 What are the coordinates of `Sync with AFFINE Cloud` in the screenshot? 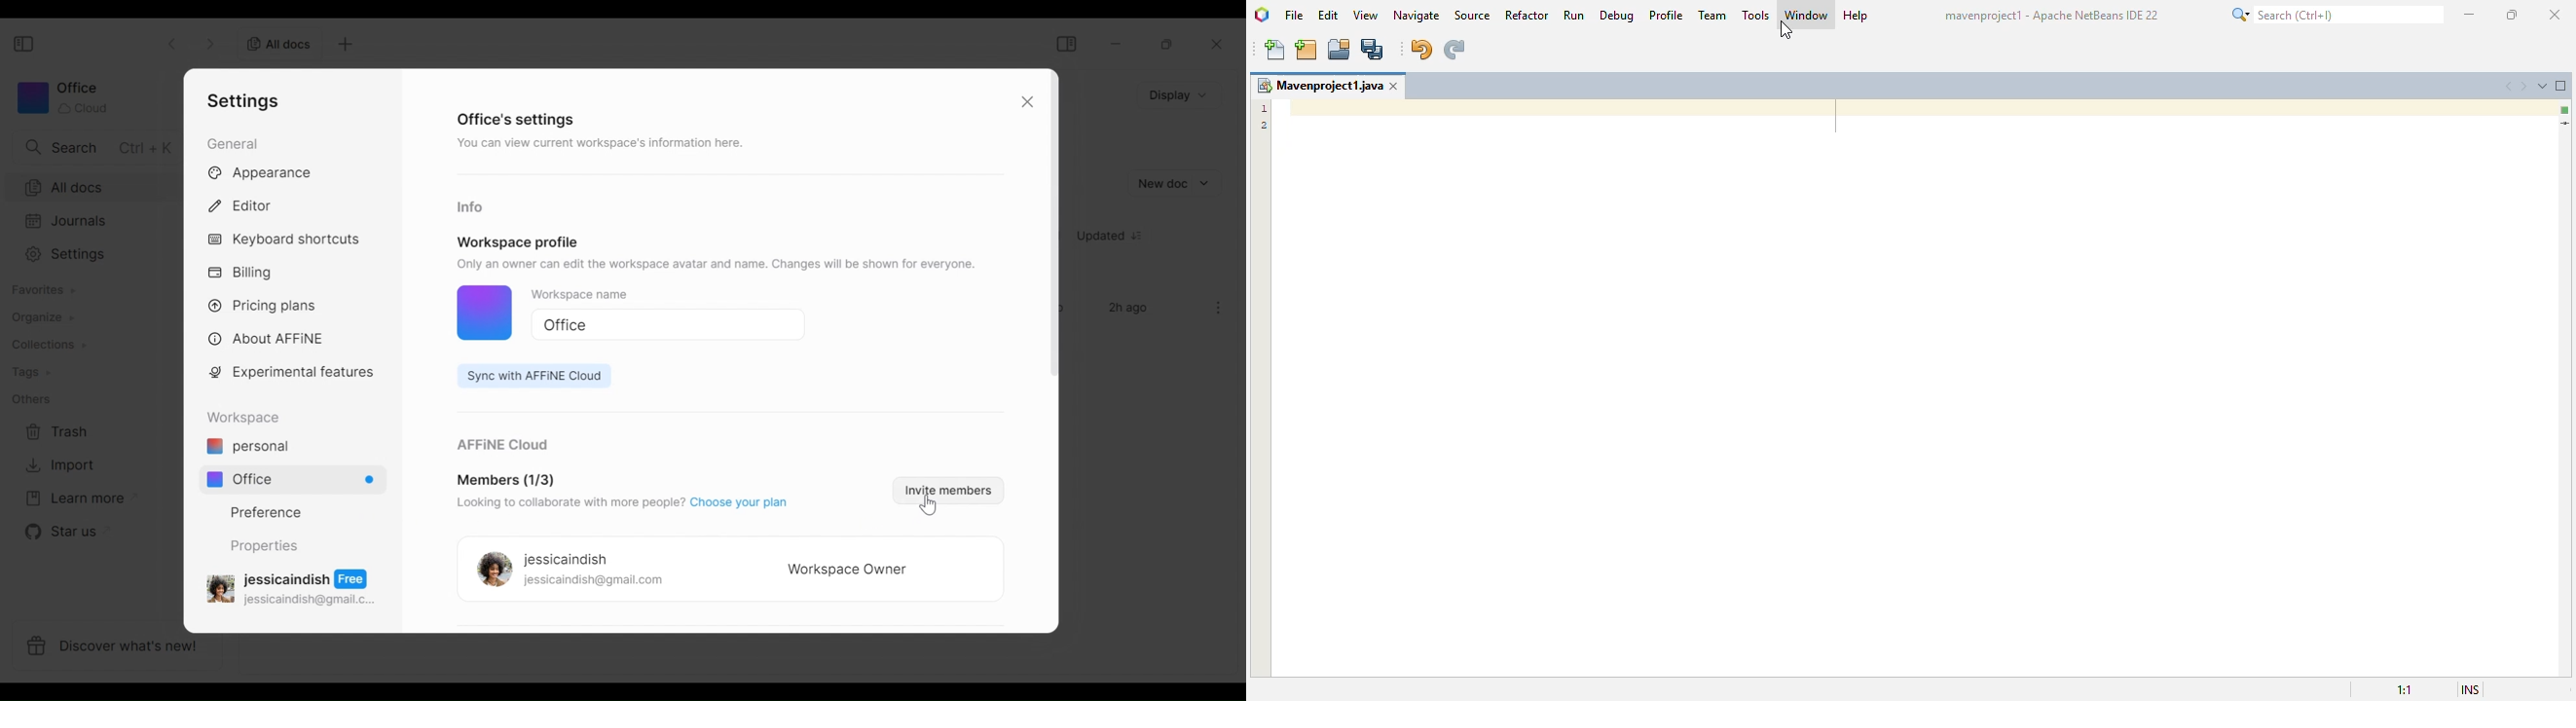 It's located at (528, 376).